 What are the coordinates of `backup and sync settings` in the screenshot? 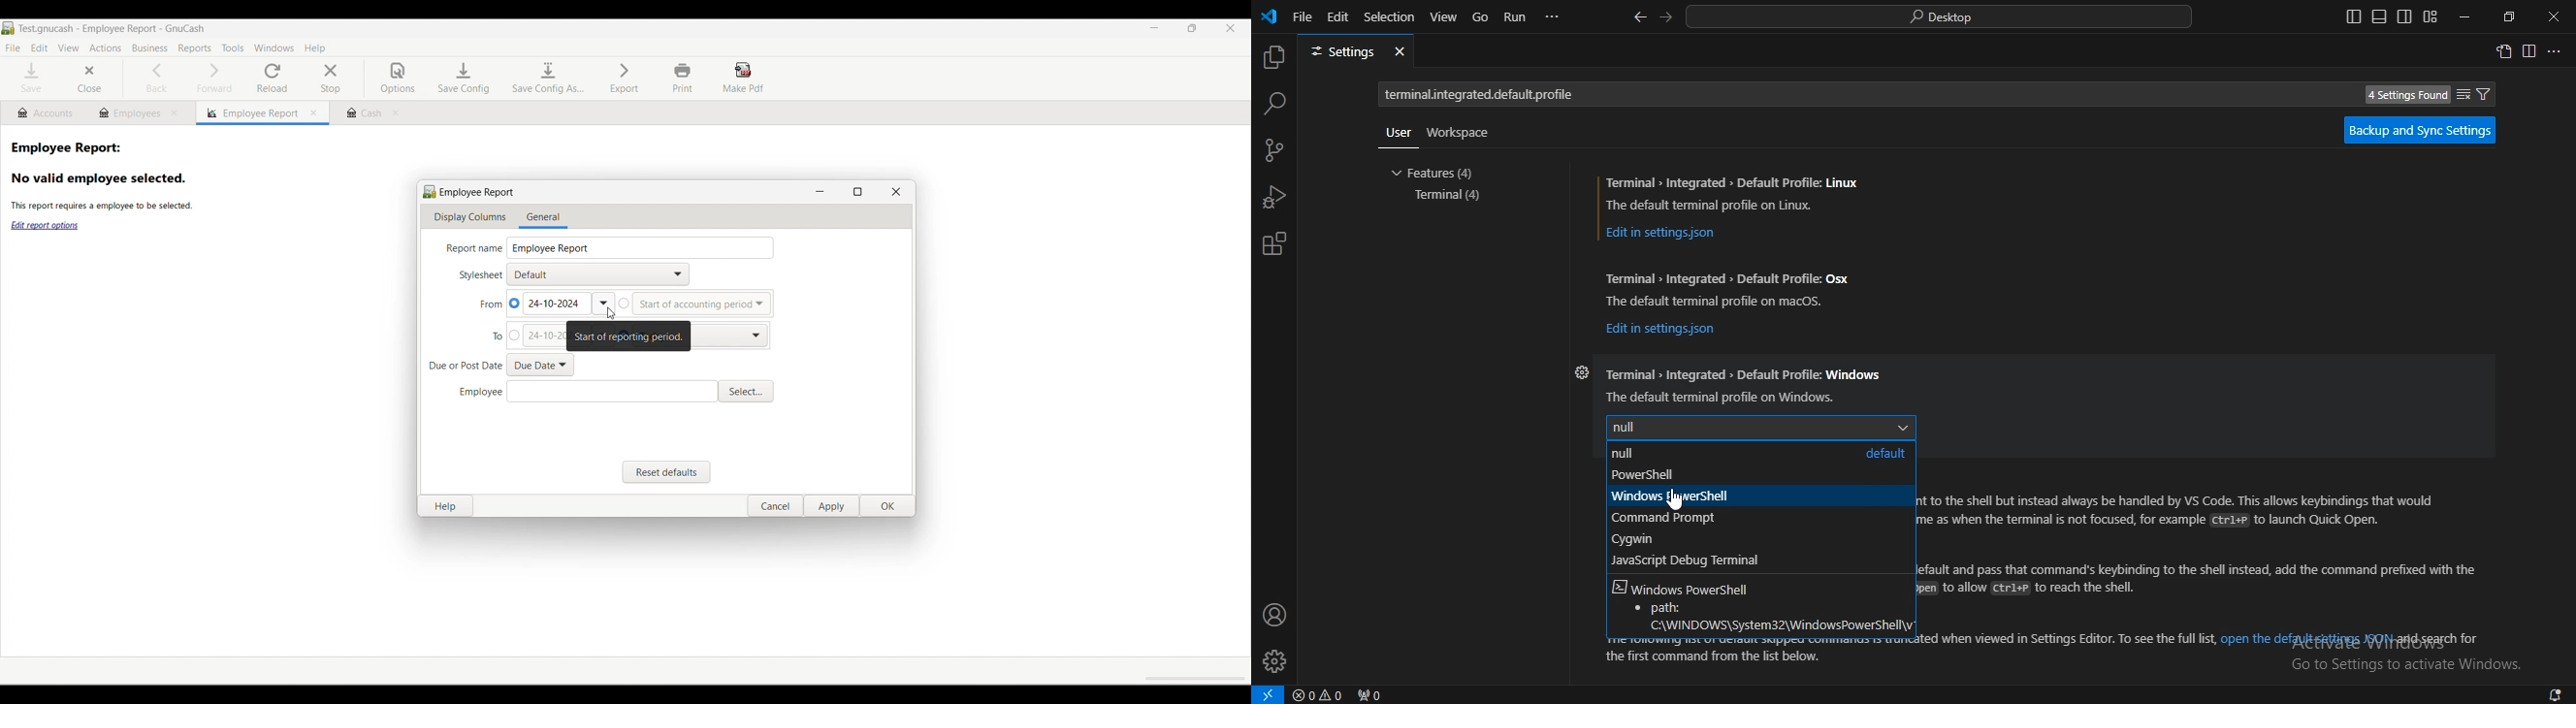 It's located at (2425, 128).